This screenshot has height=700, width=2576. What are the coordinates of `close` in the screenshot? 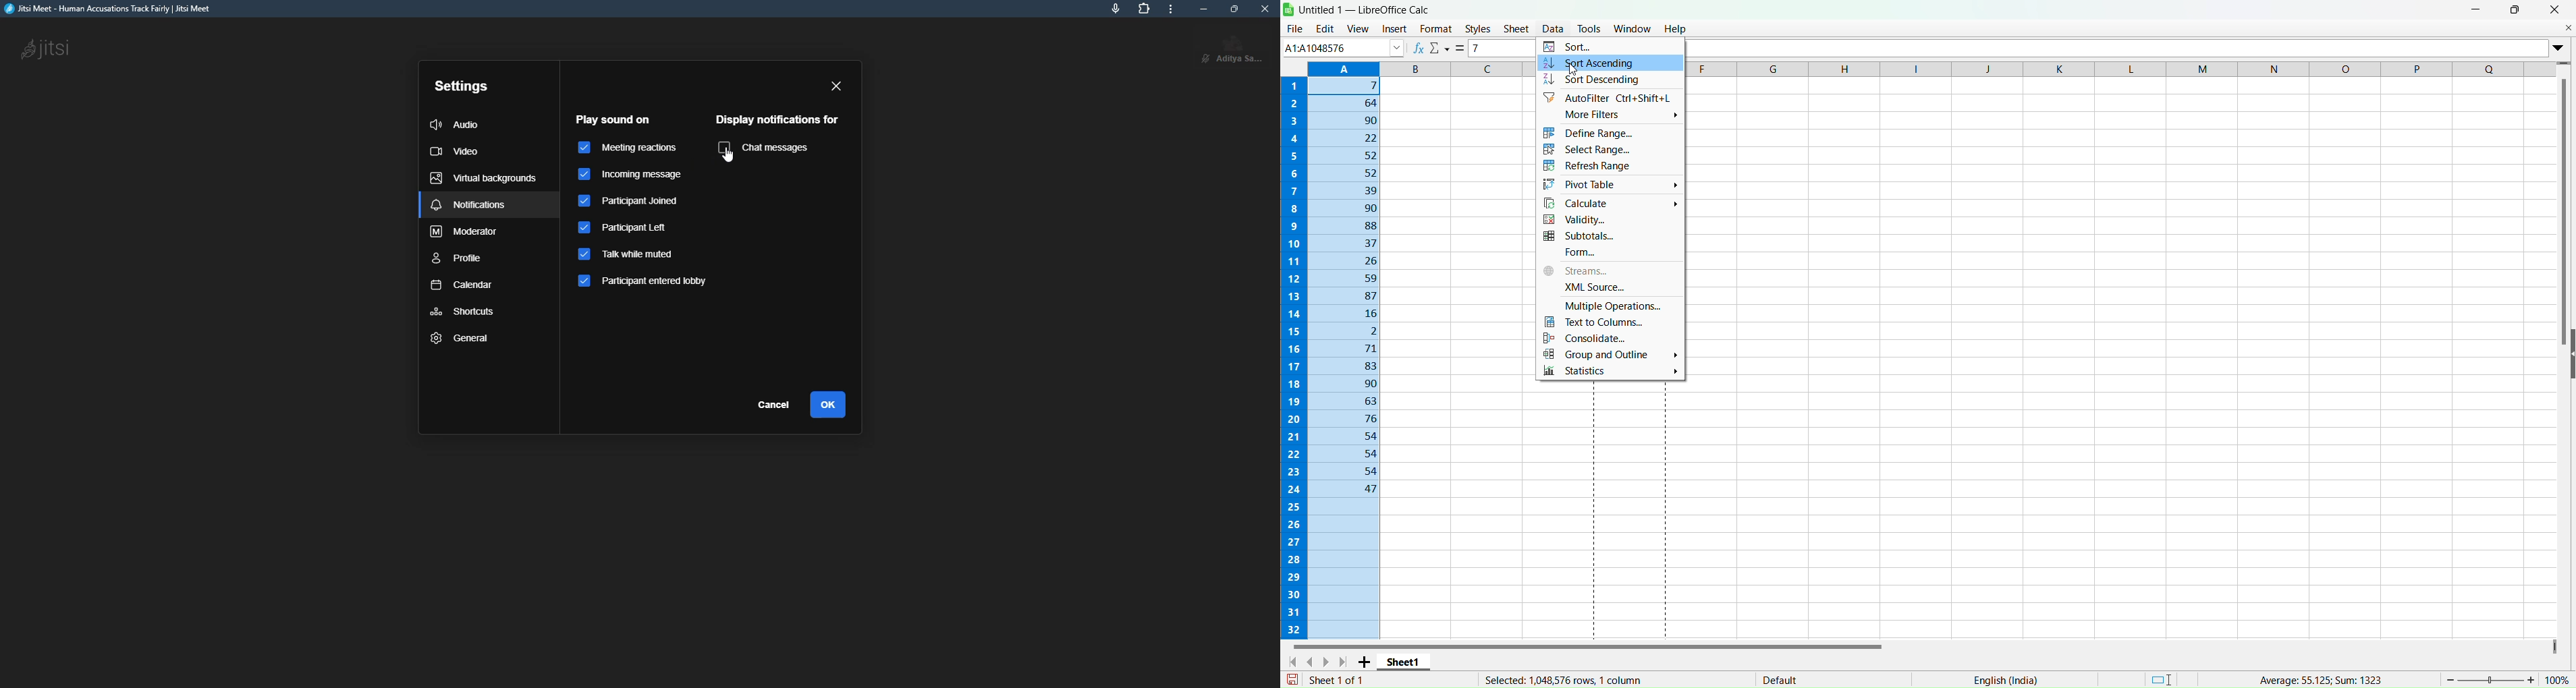 It's located at (837, 87).